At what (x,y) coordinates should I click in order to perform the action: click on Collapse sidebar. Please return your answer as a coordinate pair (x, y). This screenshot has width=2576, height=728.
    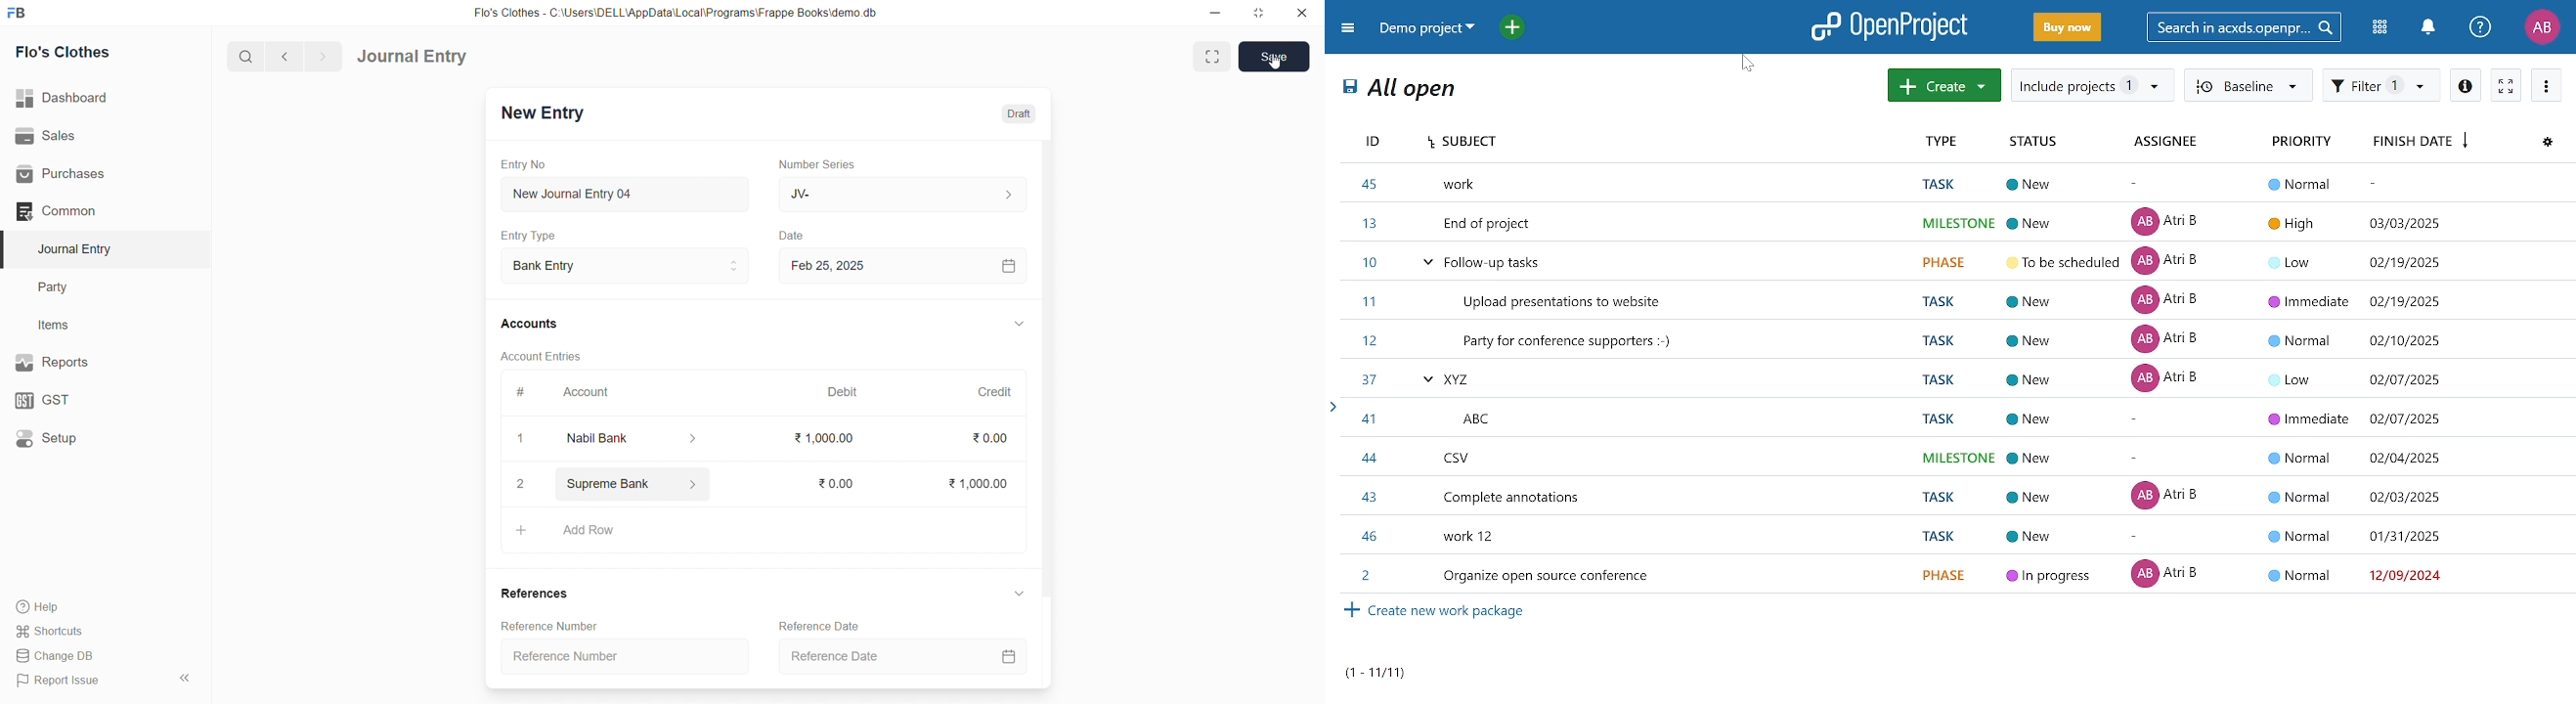
    Looking at the image, I should click on (186, 681).